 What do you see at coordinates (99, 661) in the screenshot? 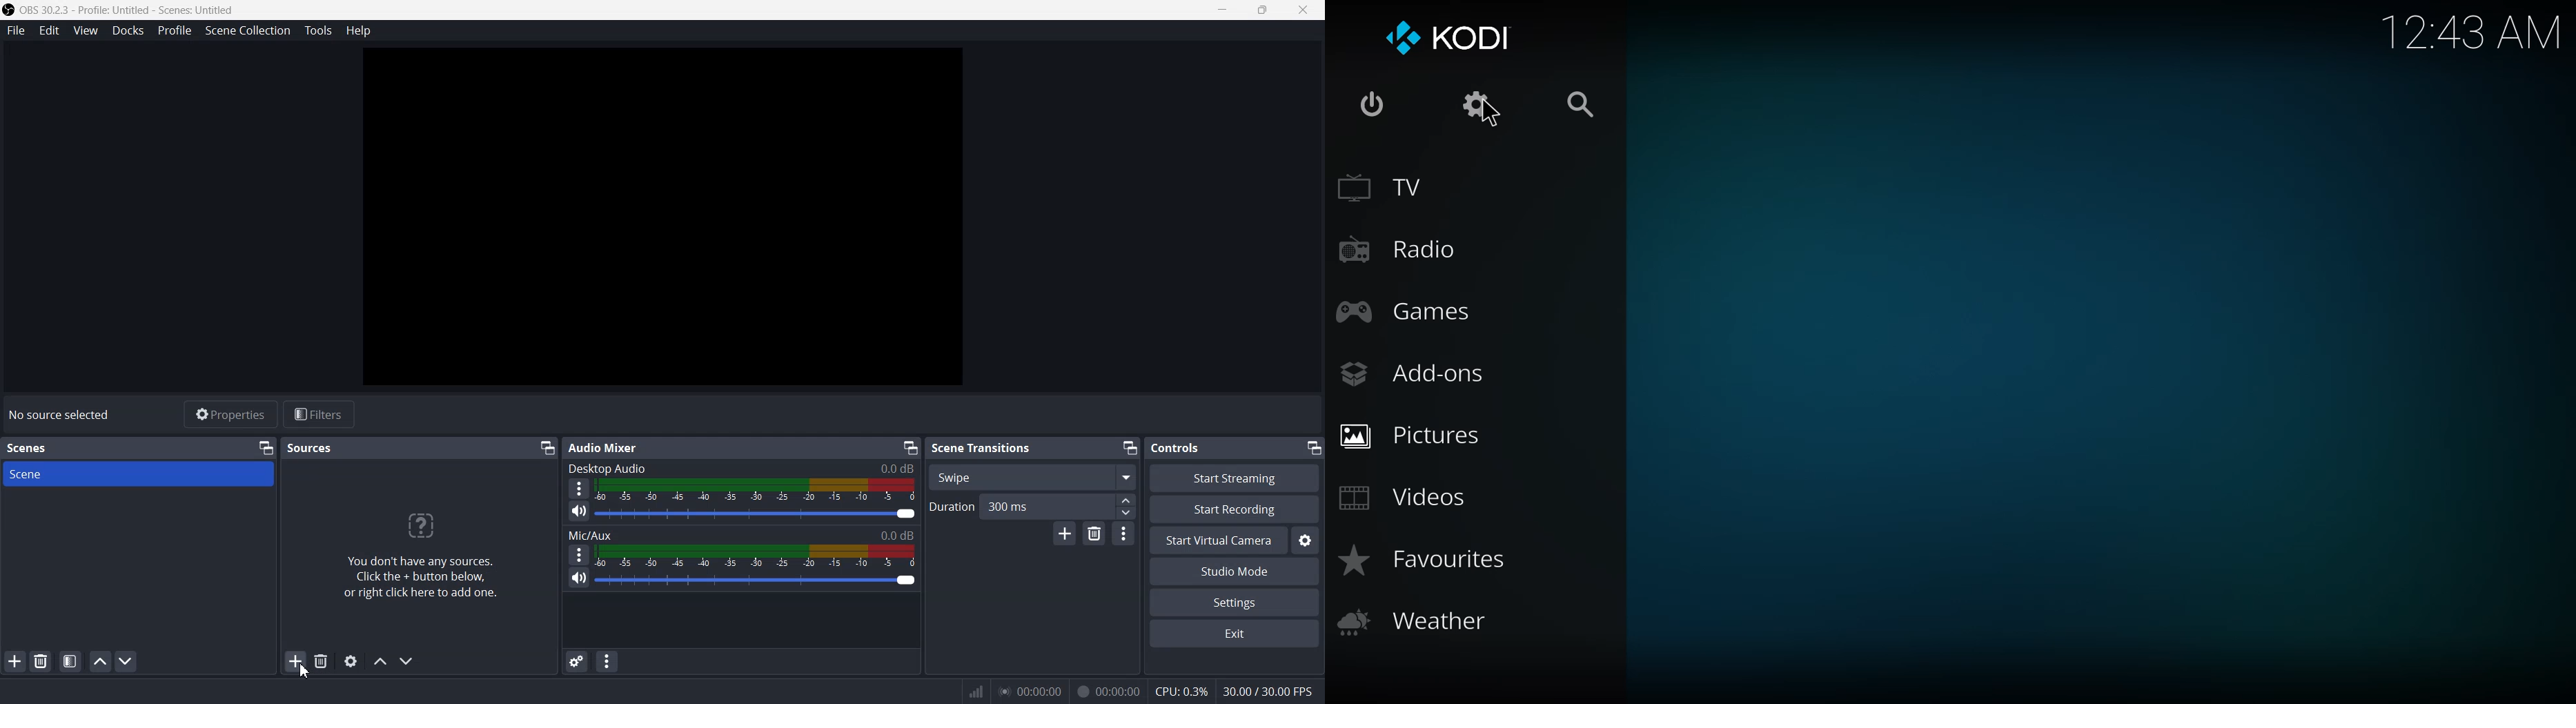
I see `Move scene Up` at bounding box center [99, 661].